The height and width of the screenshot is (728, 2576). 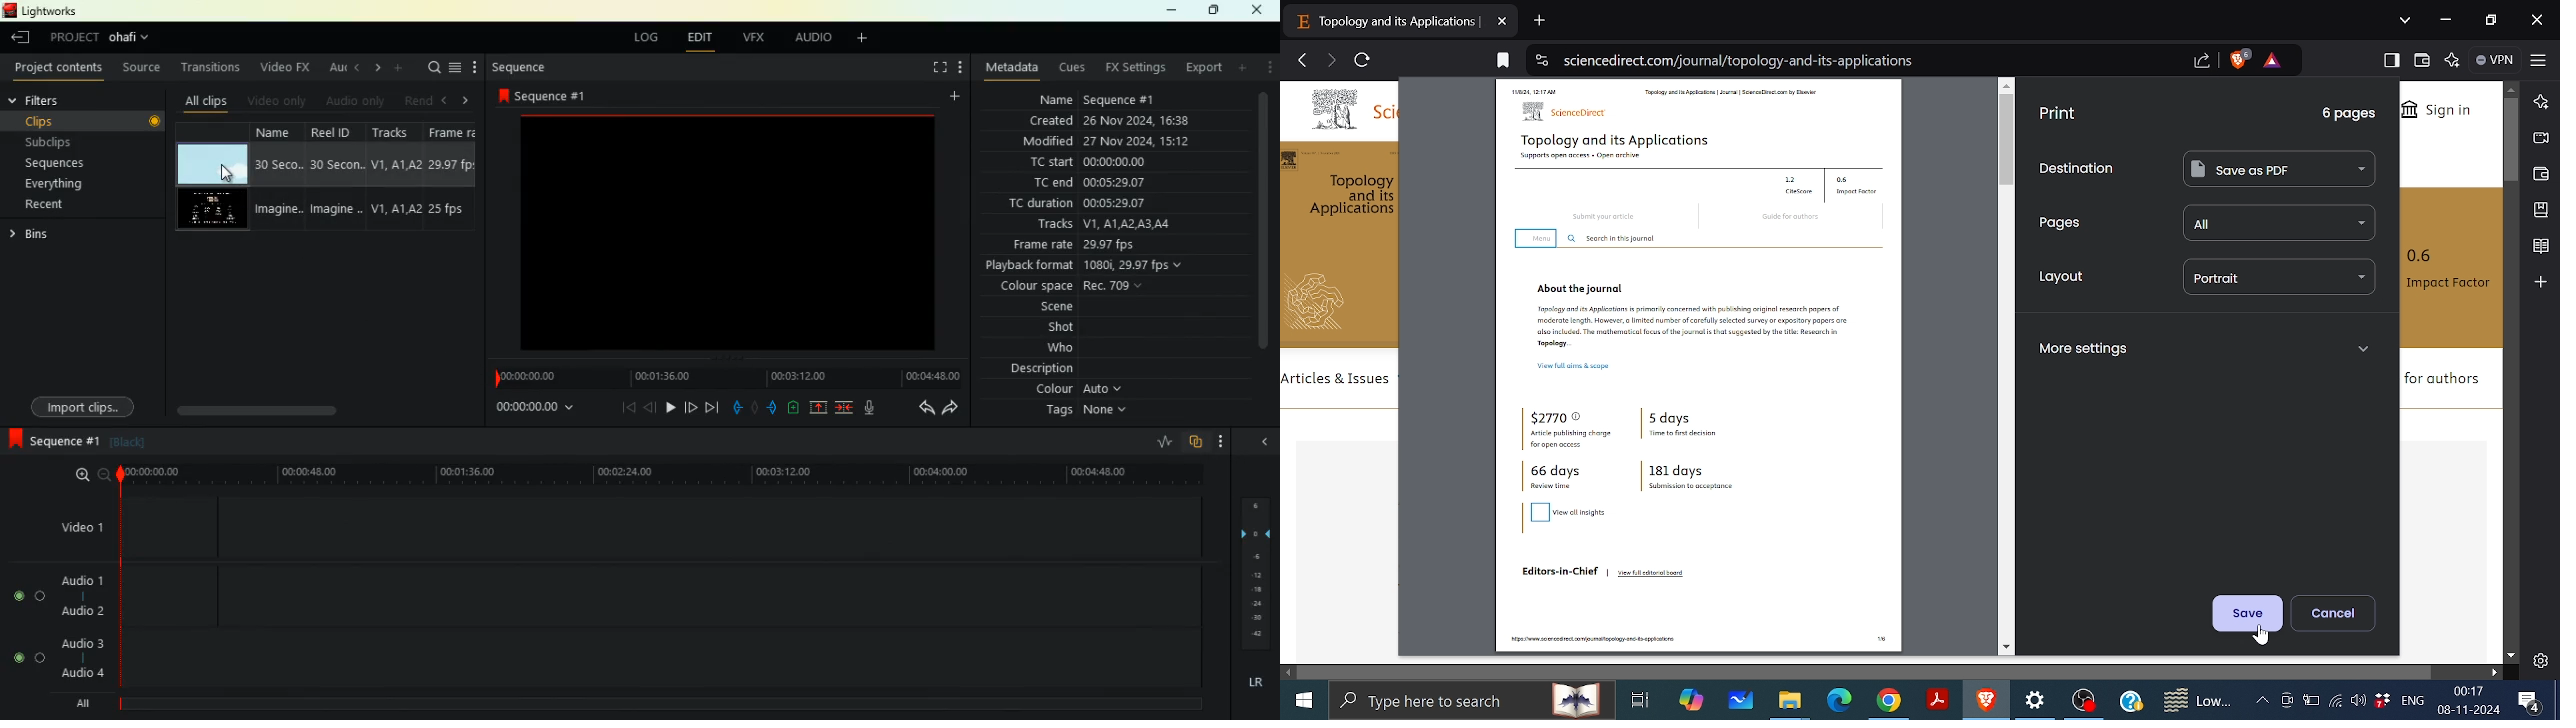 I want to click on audio, so click(x=83, y=578).